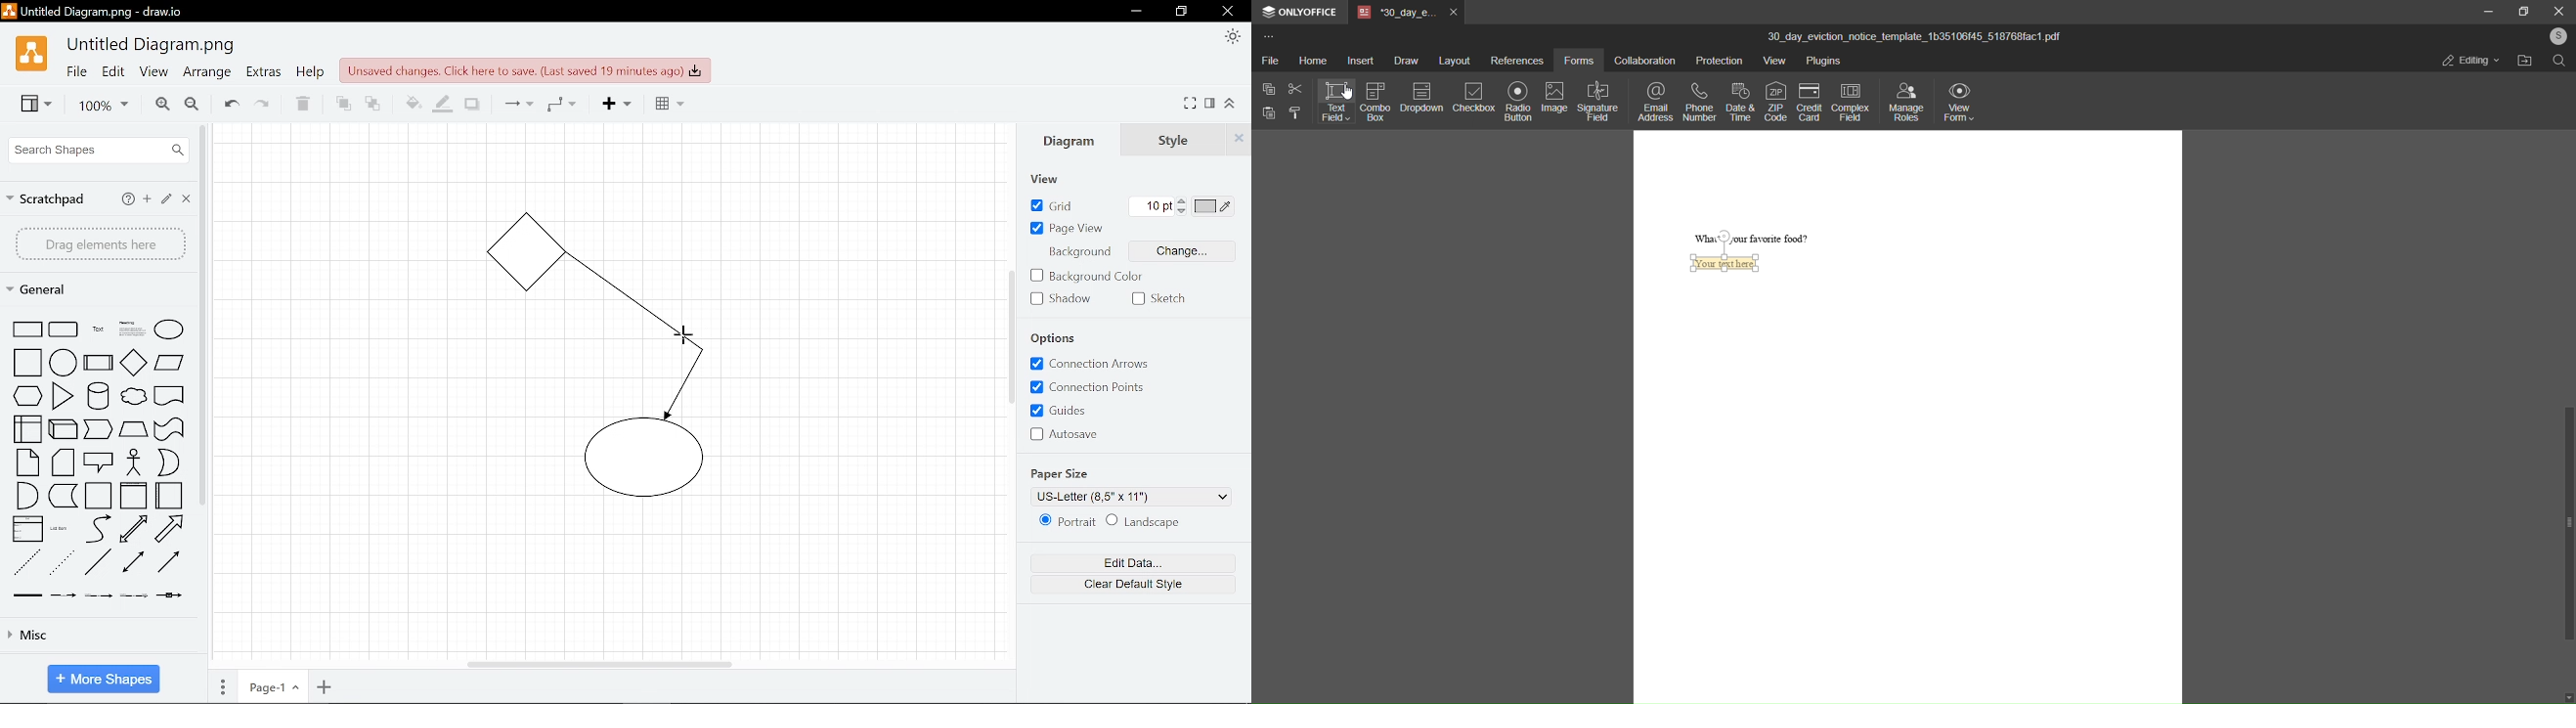 The width and height of the screenshot is (2576, 728). Describe the element at coordinates (1072, 299) in the screenshot. I see `Shadow` at that location.